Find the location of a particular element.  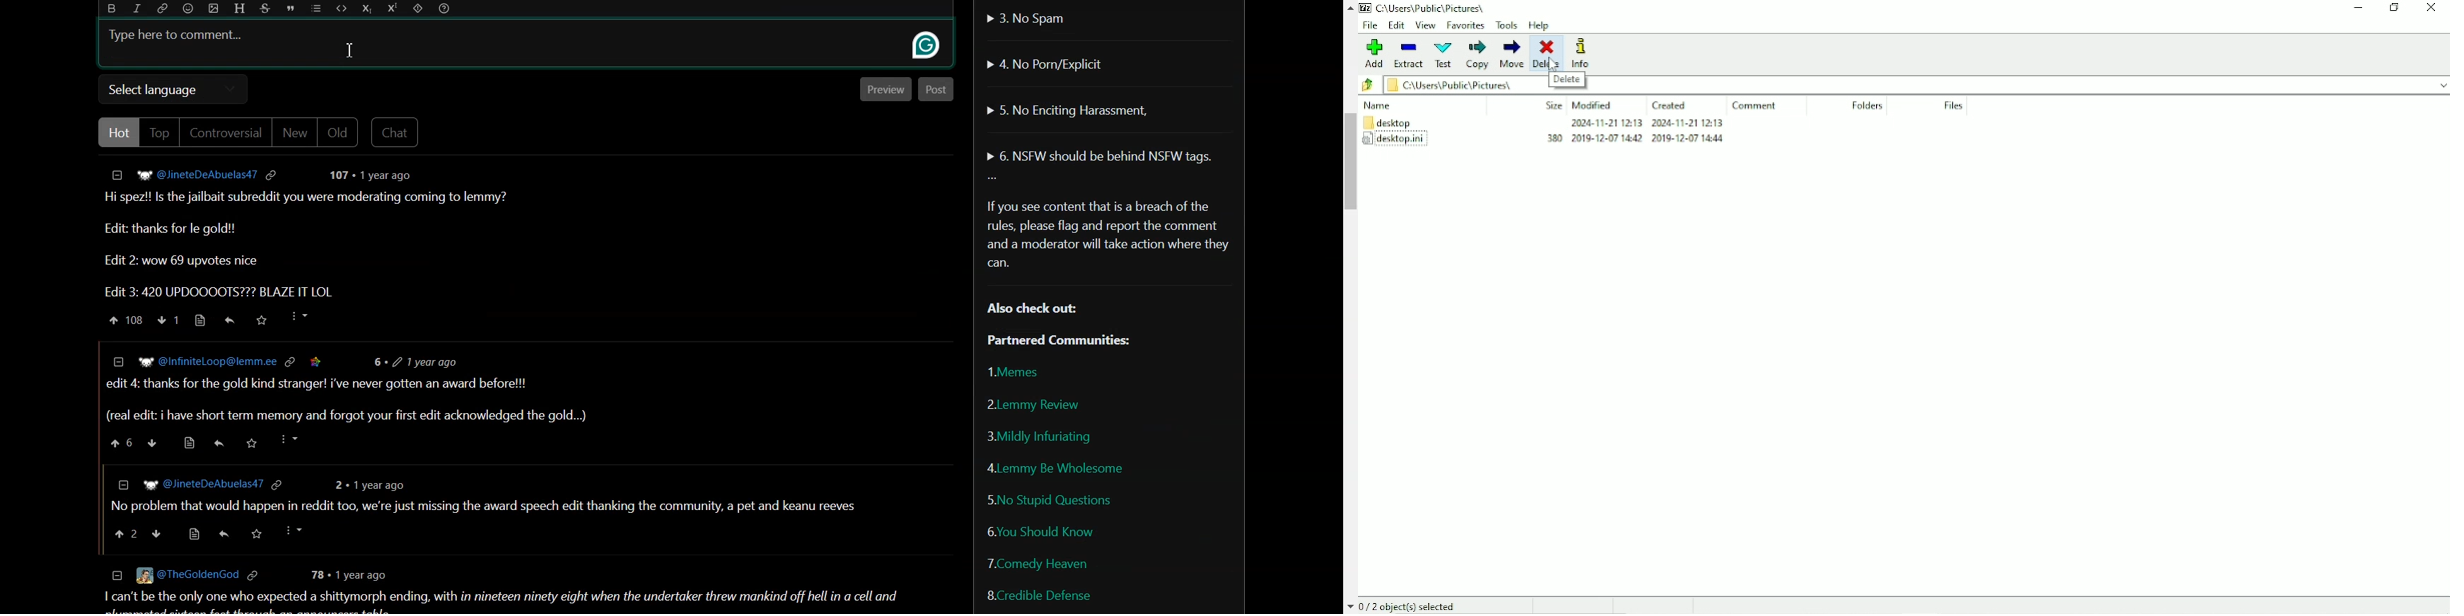

Comedy Heaven is located at coordinates (1037, 563).